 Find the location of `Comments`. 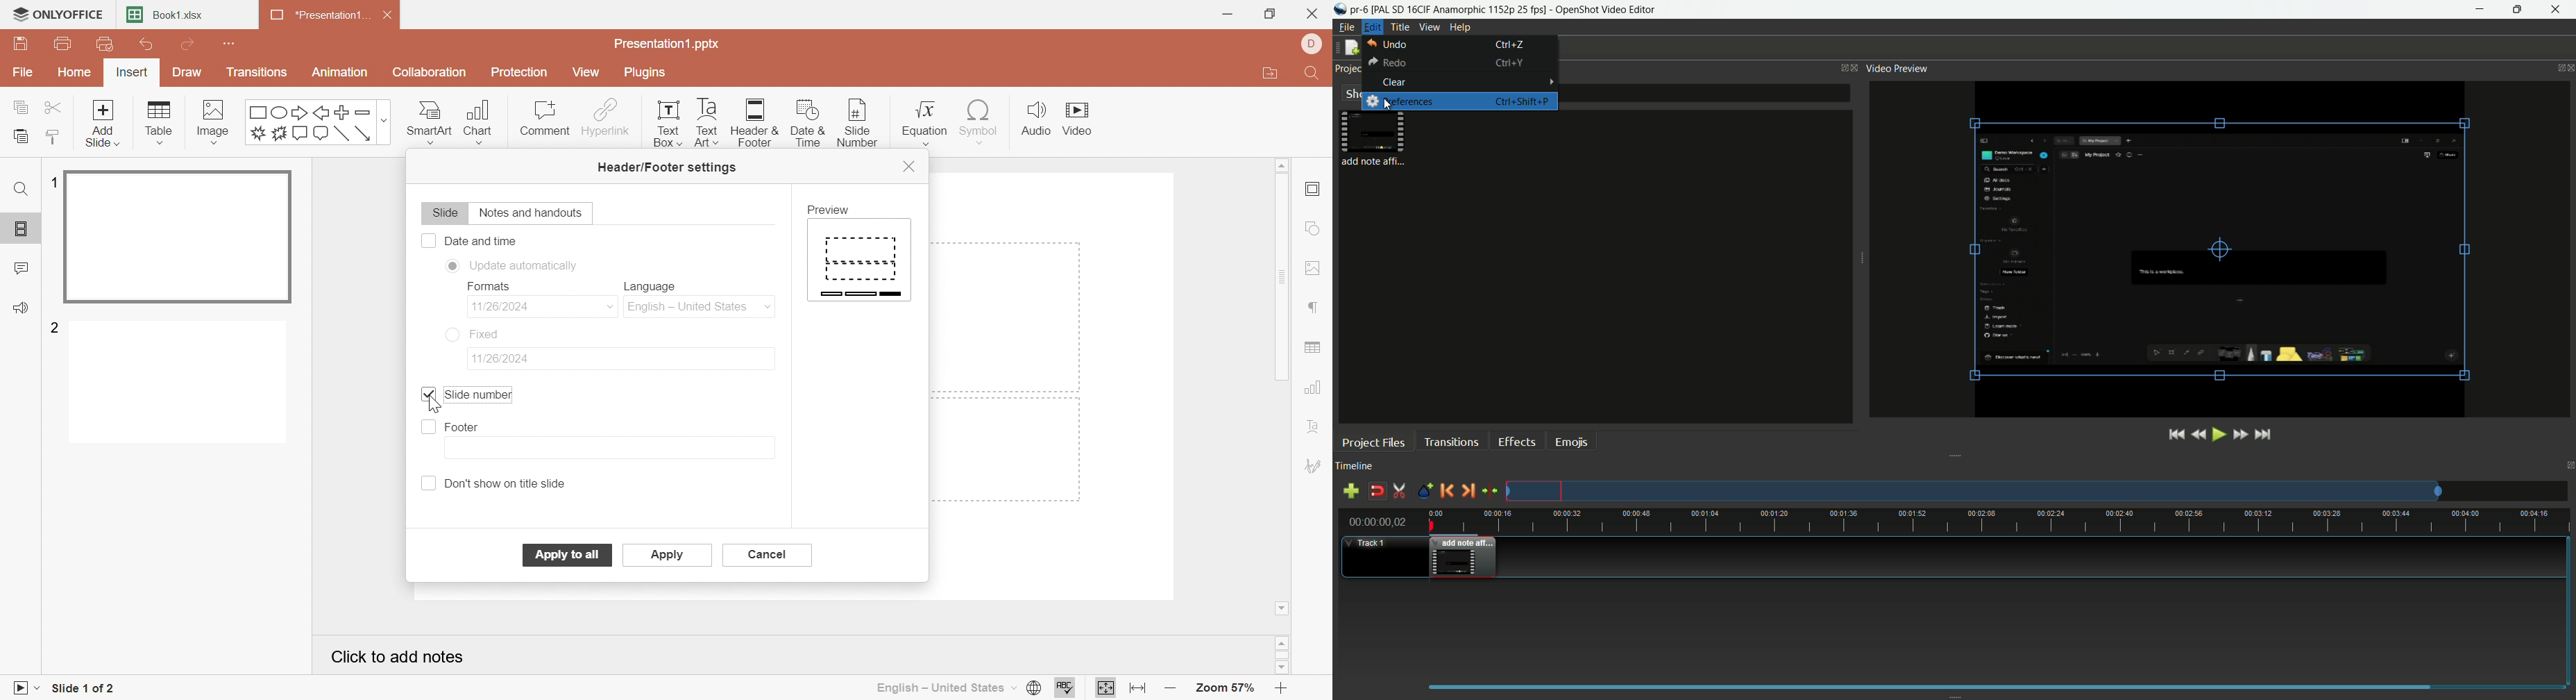

Comments is located at coordinates (22, 269).